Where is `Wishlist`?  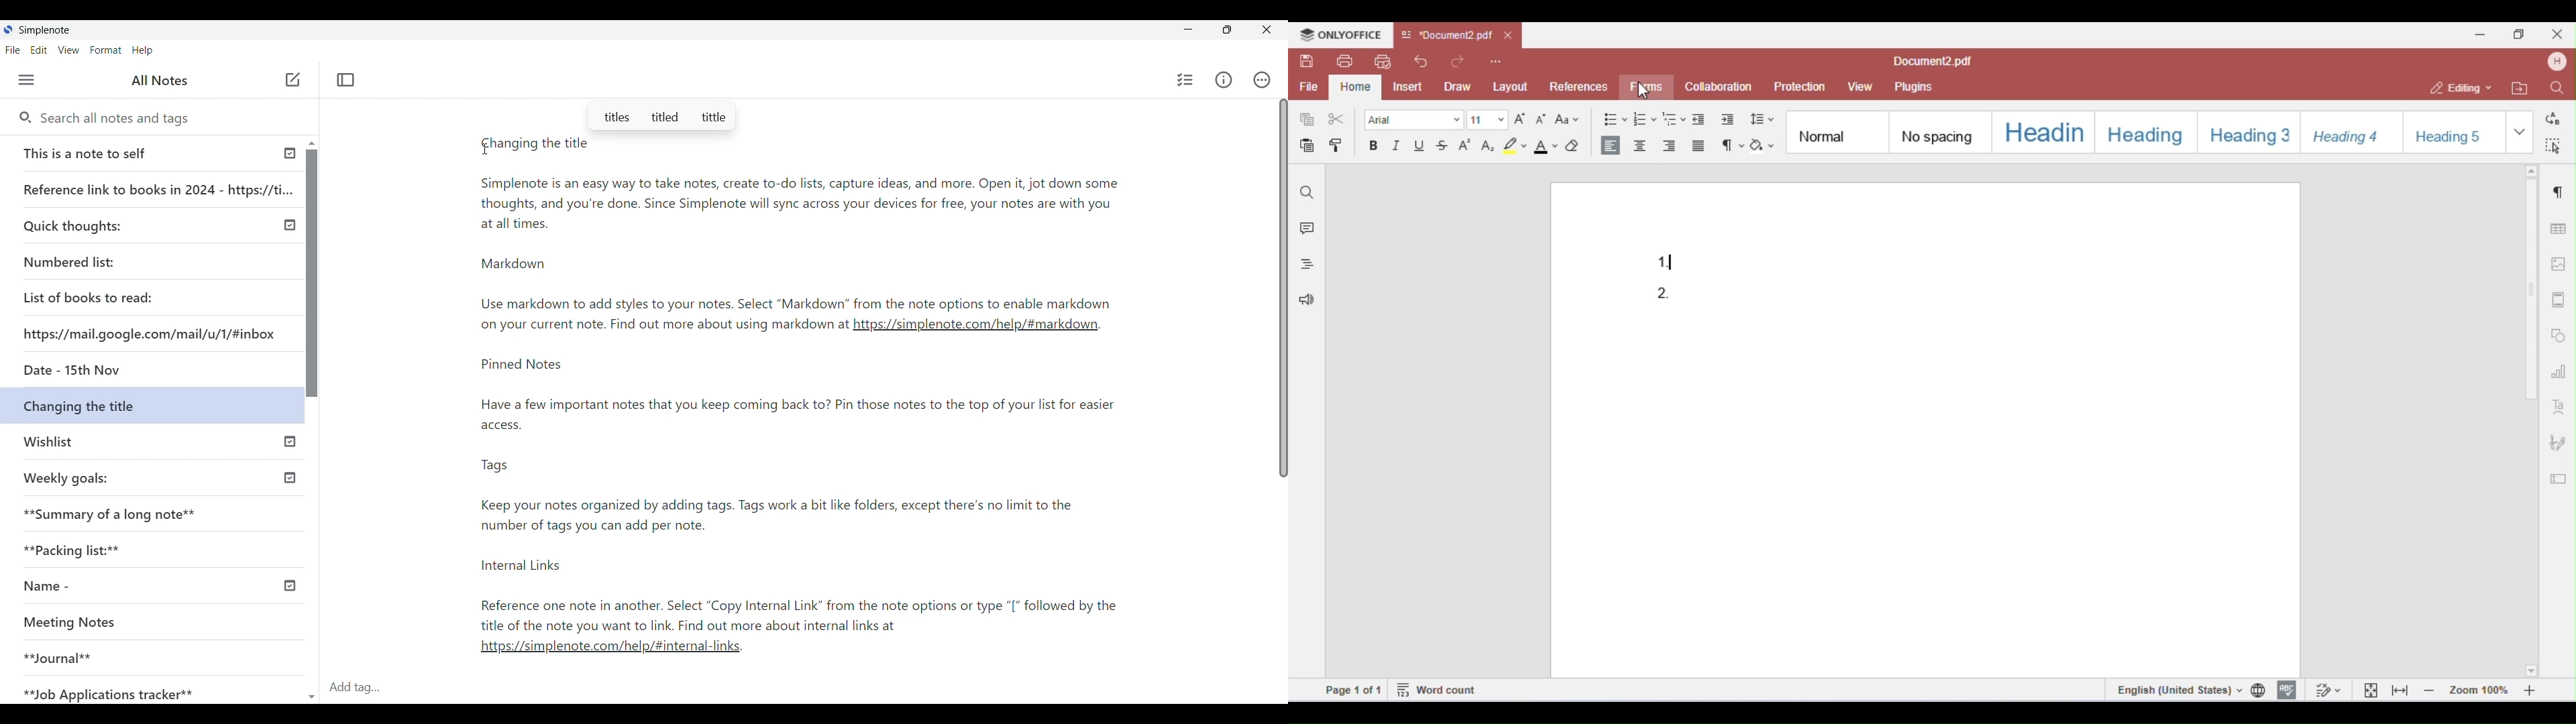 Wishlist is located at coordinates (48, 440).